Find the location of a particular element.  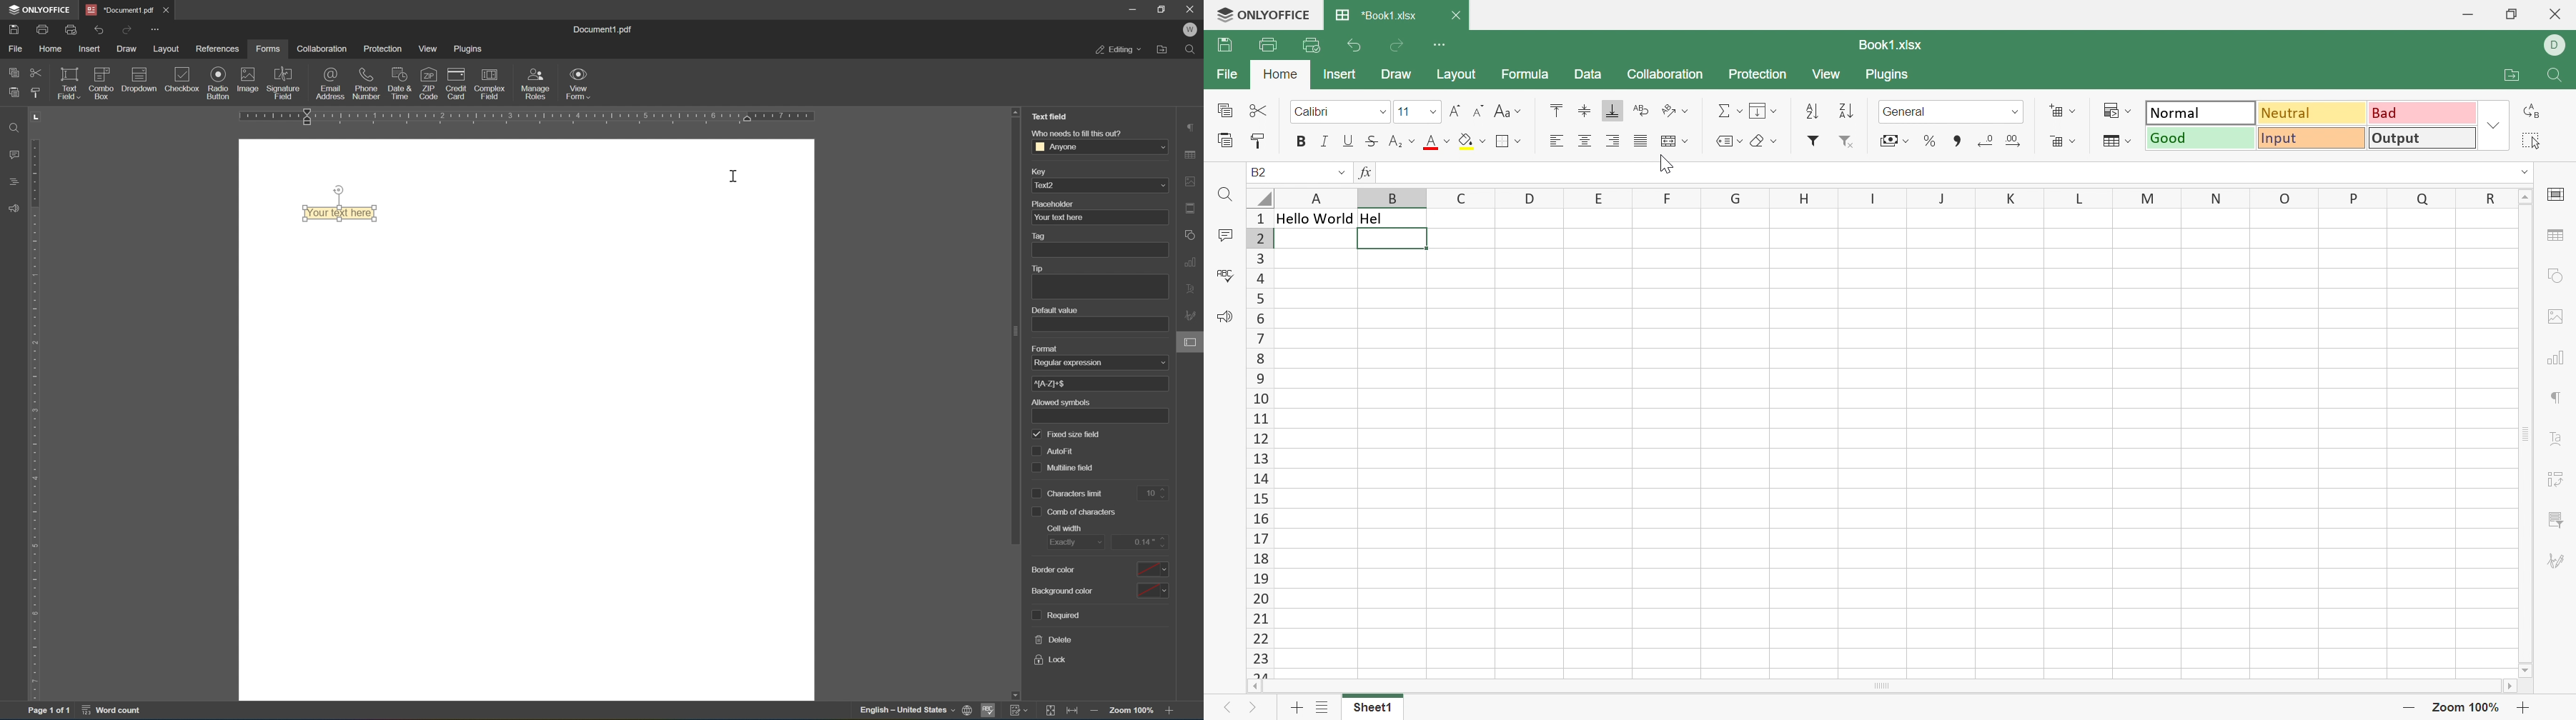

Print file is located at coordinates (1267, 44).